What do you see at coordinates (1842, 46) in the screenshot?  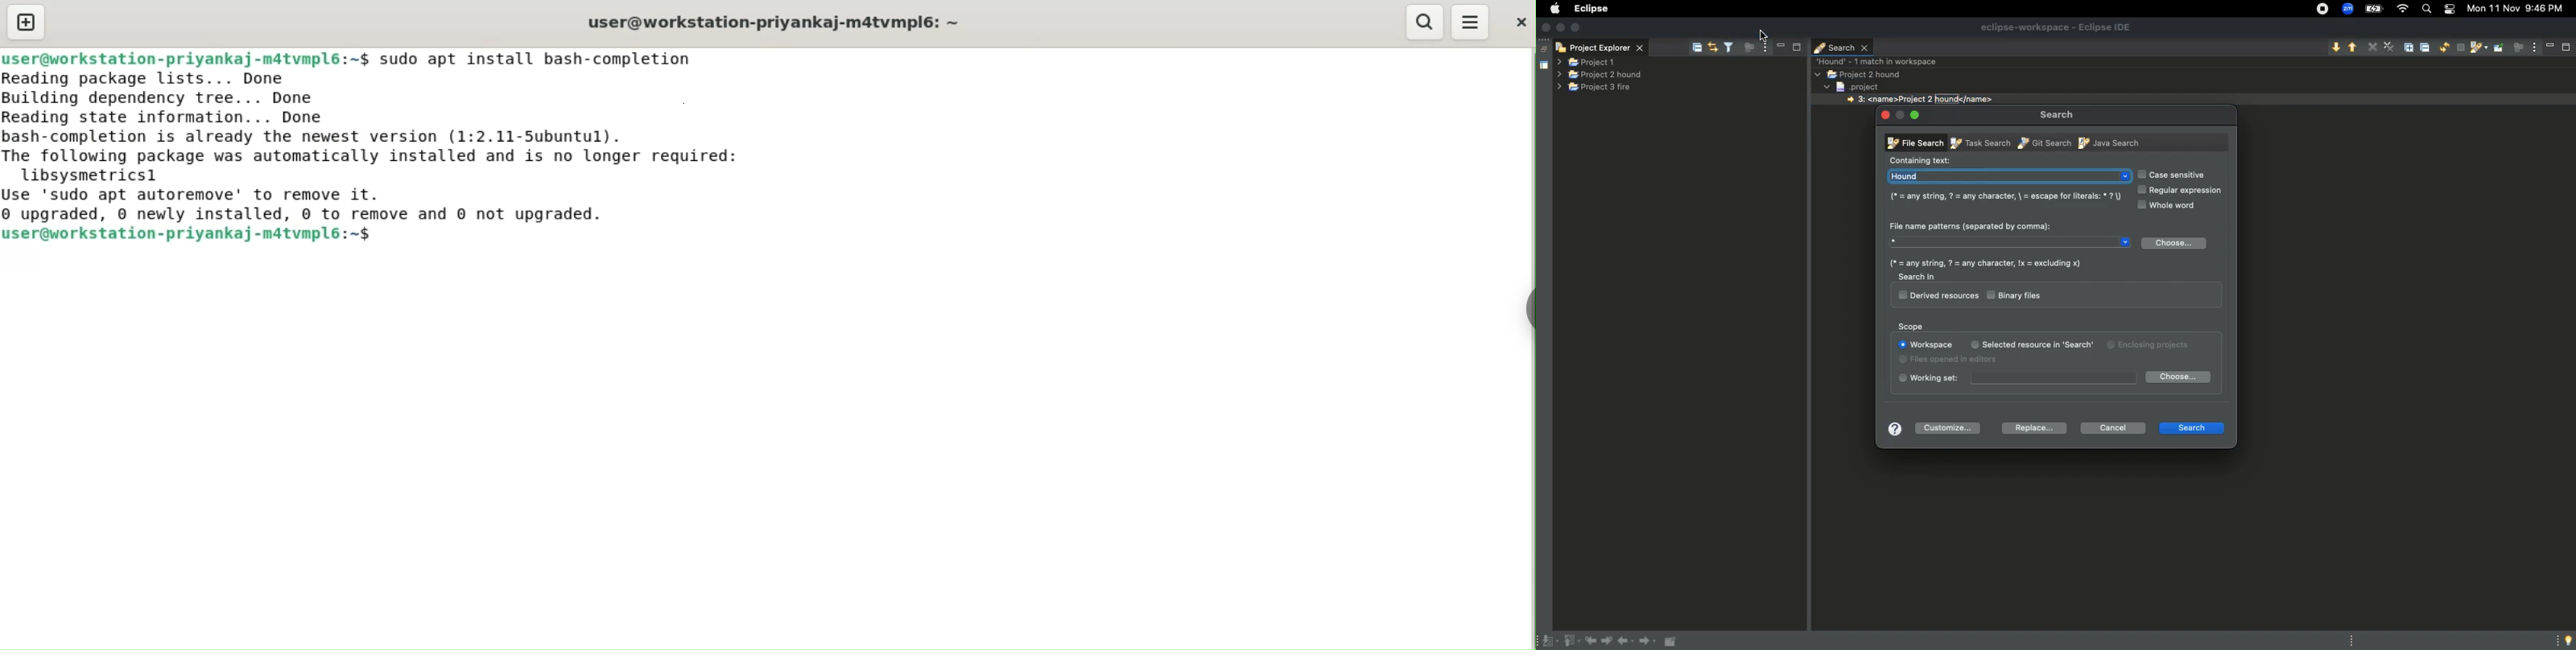 I see `Search` at bounding box center [1842, 46].